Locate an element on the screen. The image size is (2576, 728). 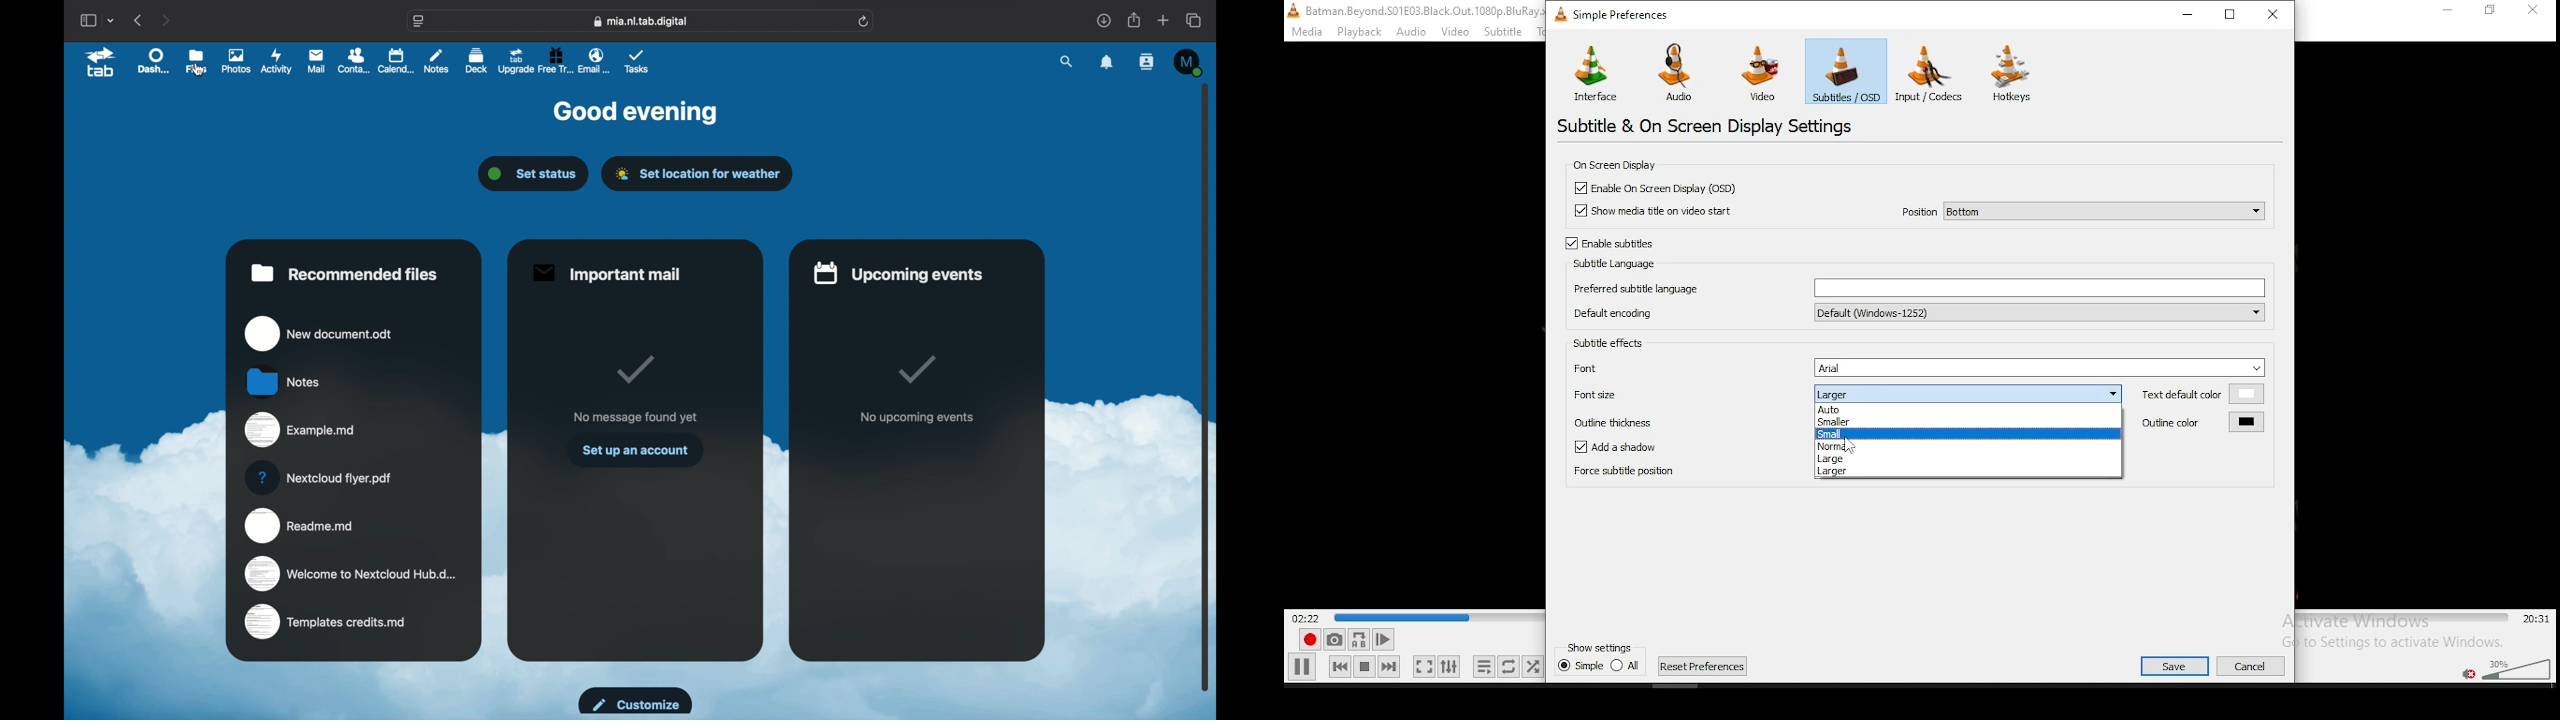
dashboard is located at coordinates (153, 61).